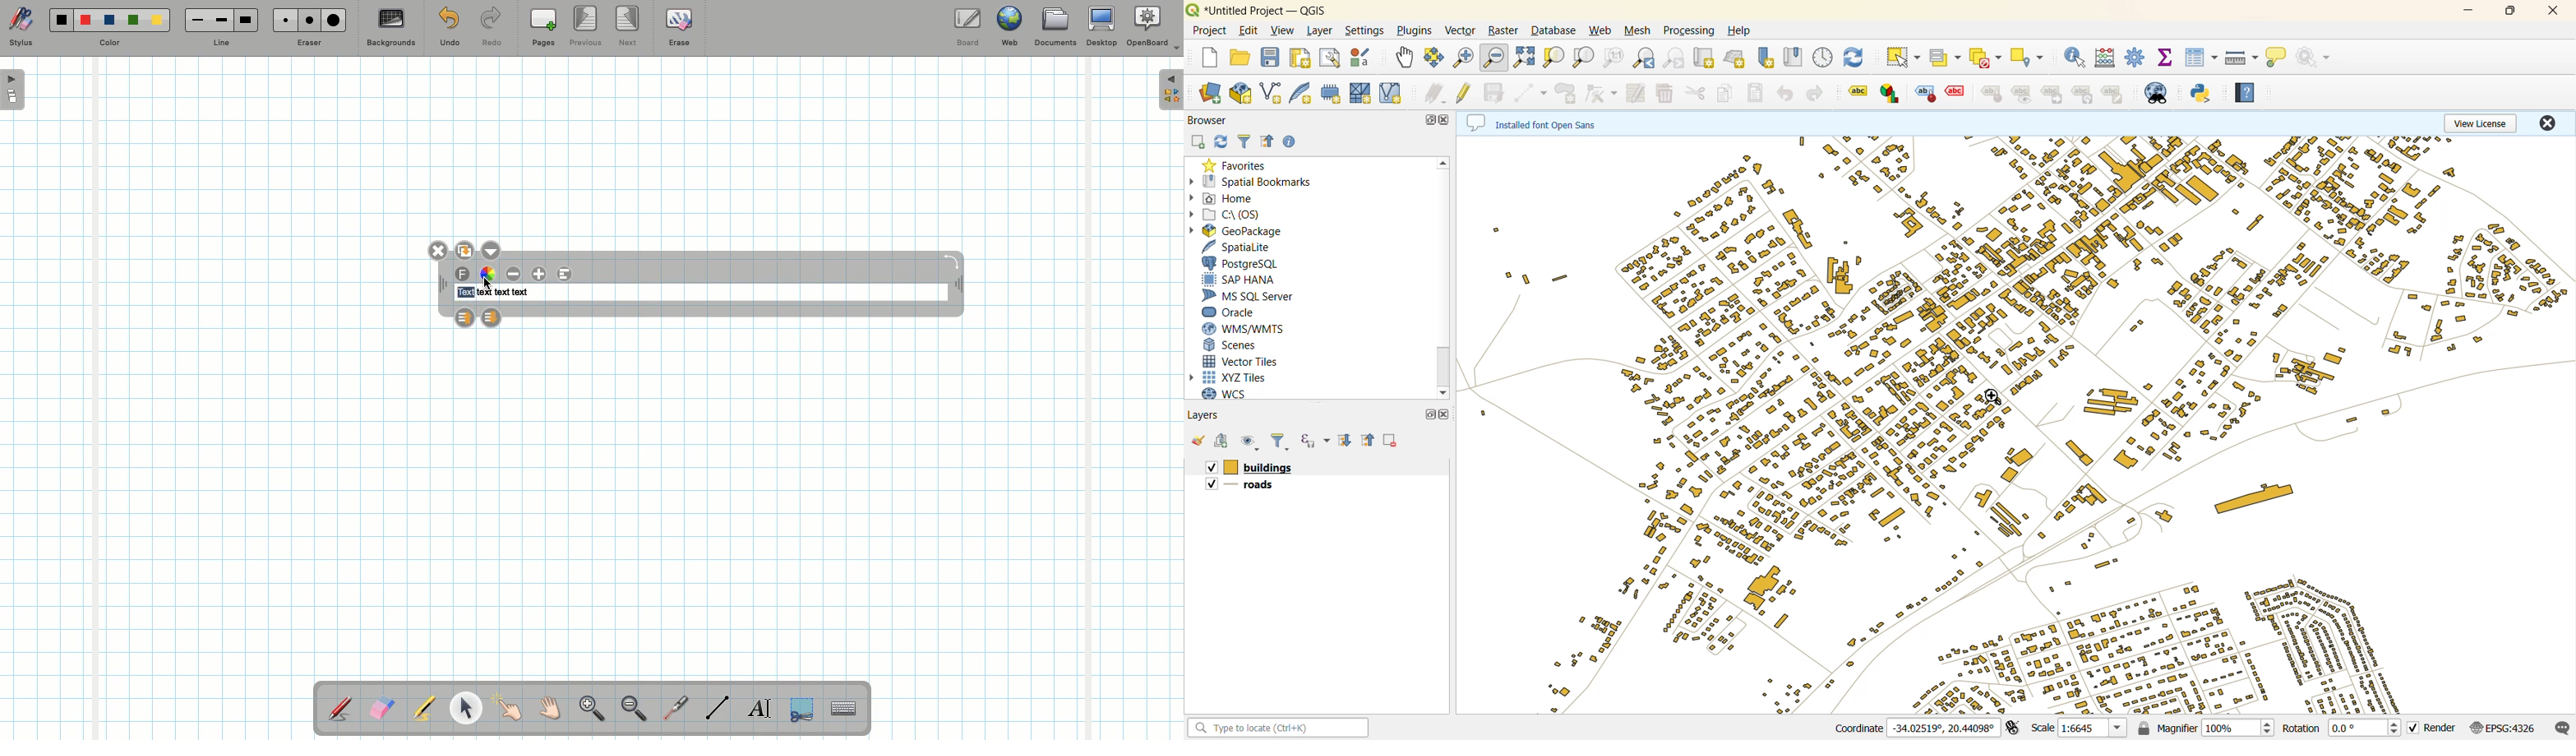 The height and width of the screenshot is (756, 2576). I want to click on Next, so click(629, 25).